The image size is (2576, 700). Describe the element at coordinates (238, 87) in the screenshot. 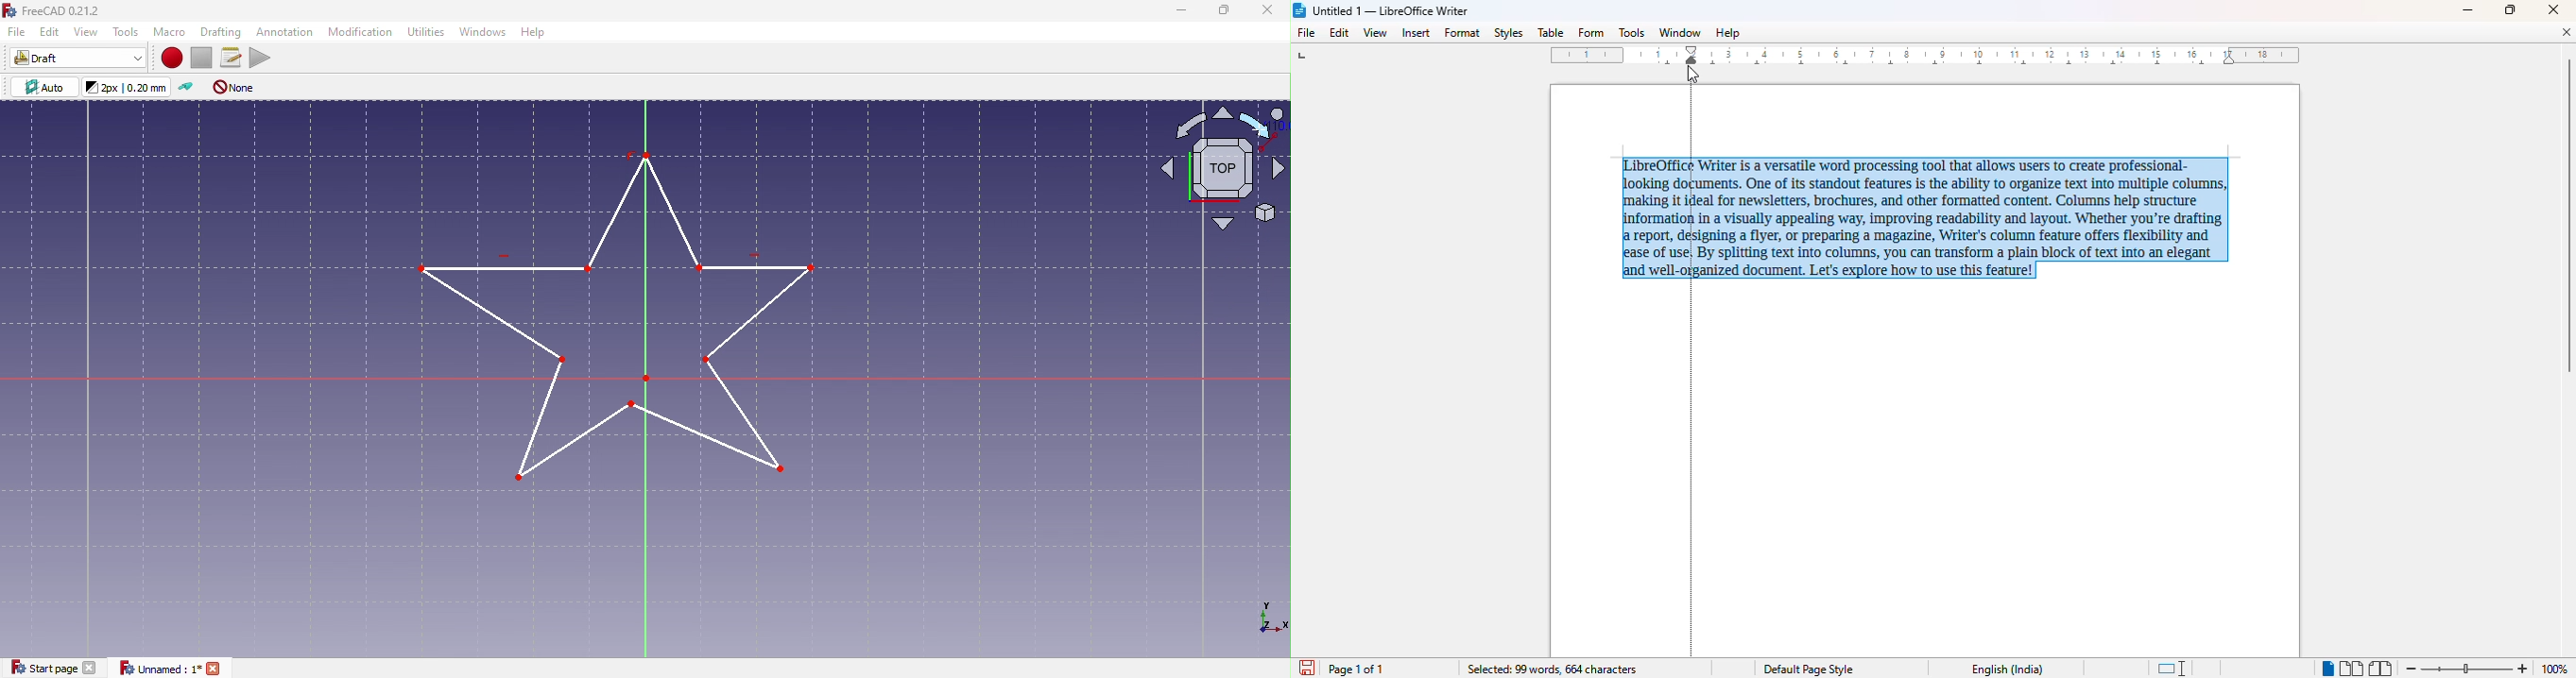

I see `Autogroup off` at that location.